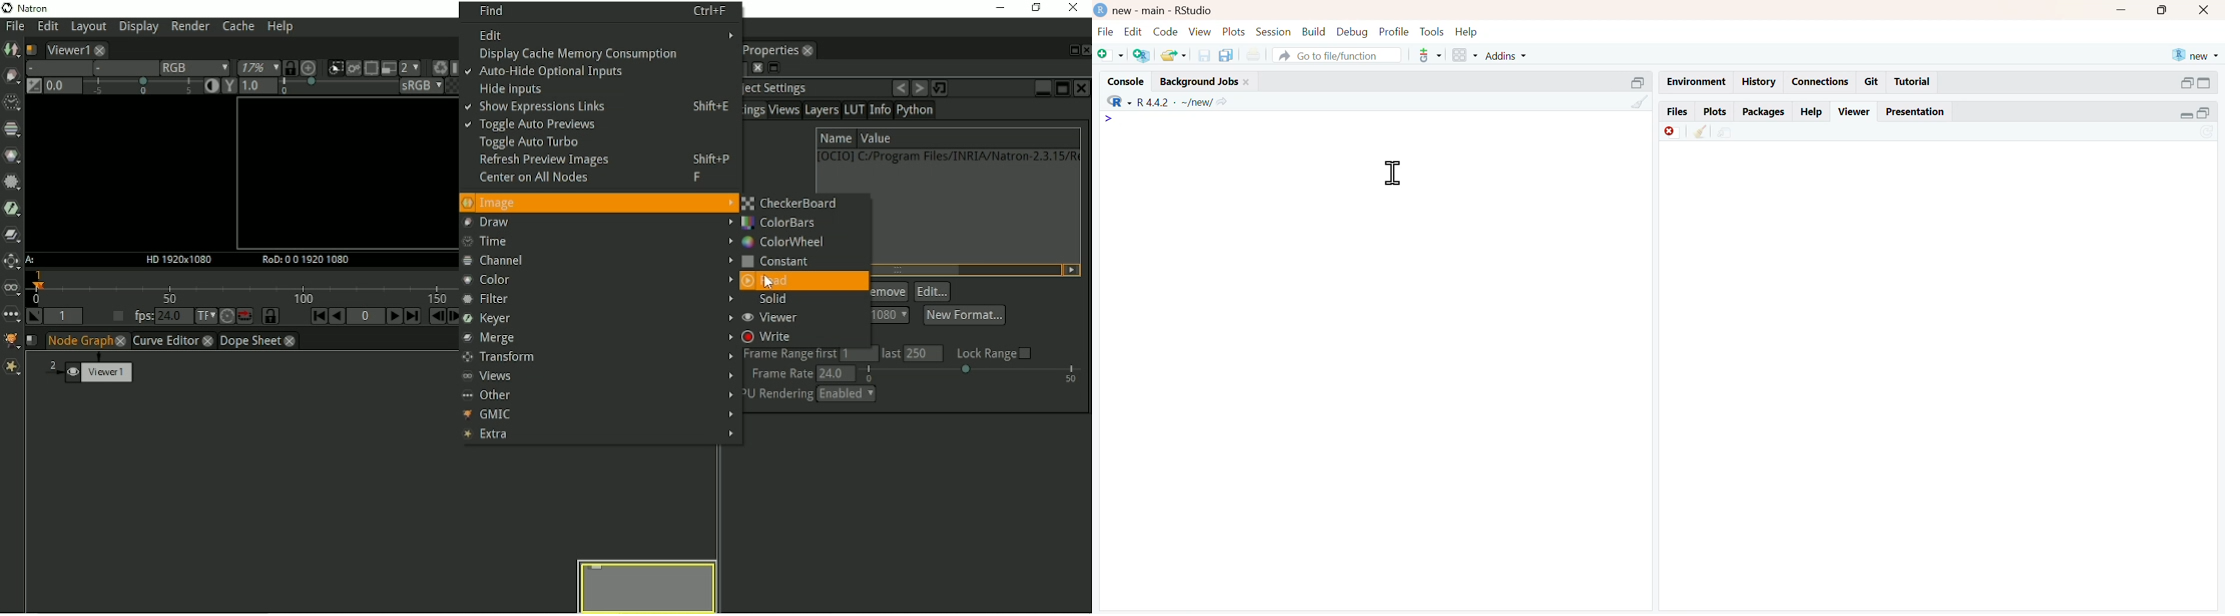  Describe the element at coordinates (1812, 111) in the screenshot. I see `Help` at that location.